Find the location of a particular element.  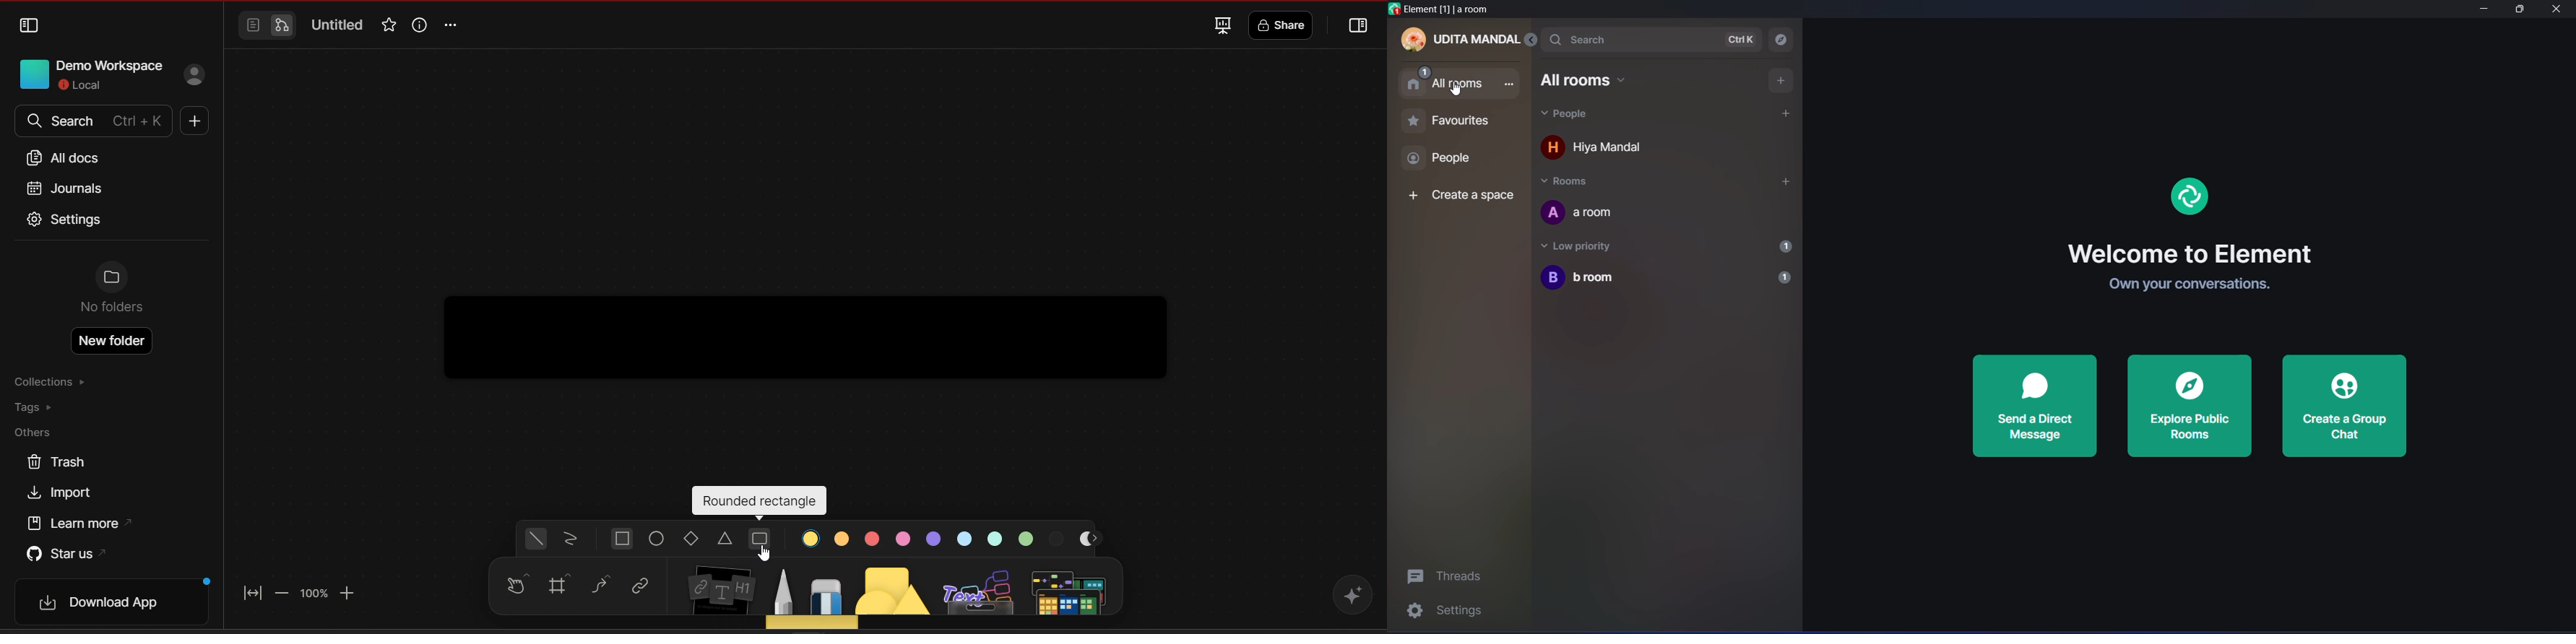

add room is located at coordinates (1783, 183).